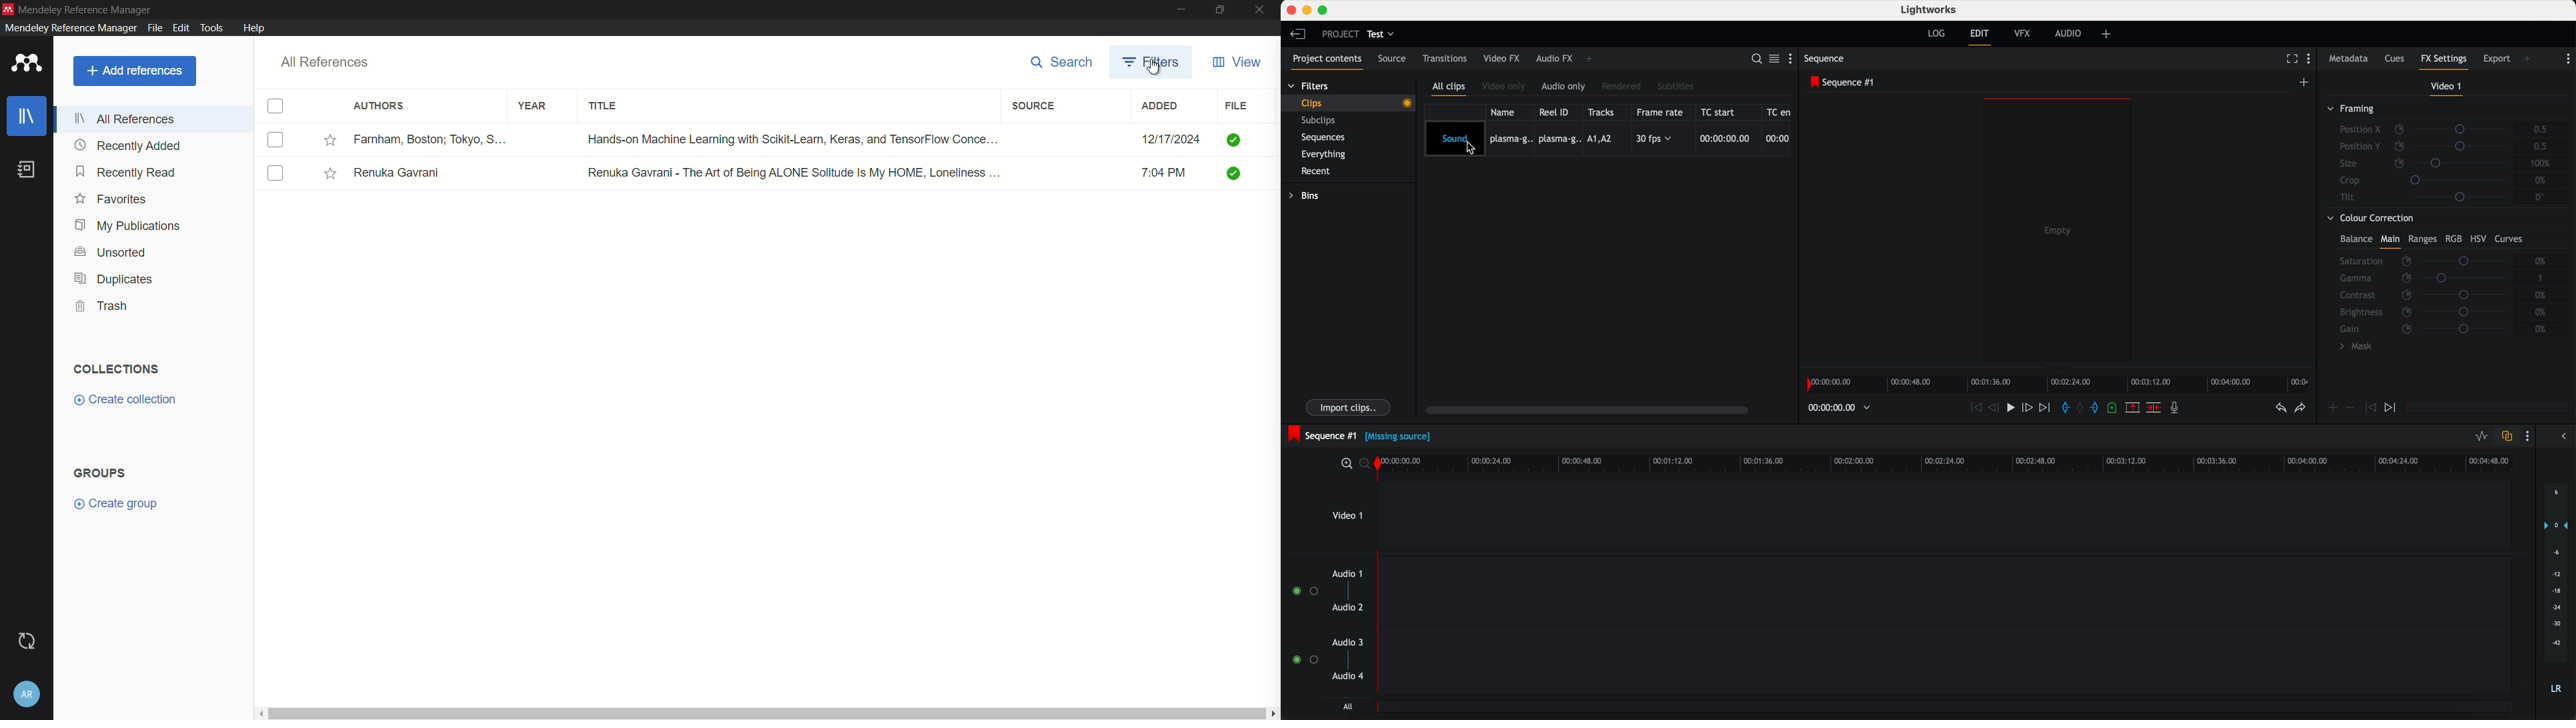 Image resolution: width=2576 pixels, height=728 pixels. What do you see at coordinates (2446, 155) in the screenshot?
I see `framing tab` at bounding box center [2446, 155].